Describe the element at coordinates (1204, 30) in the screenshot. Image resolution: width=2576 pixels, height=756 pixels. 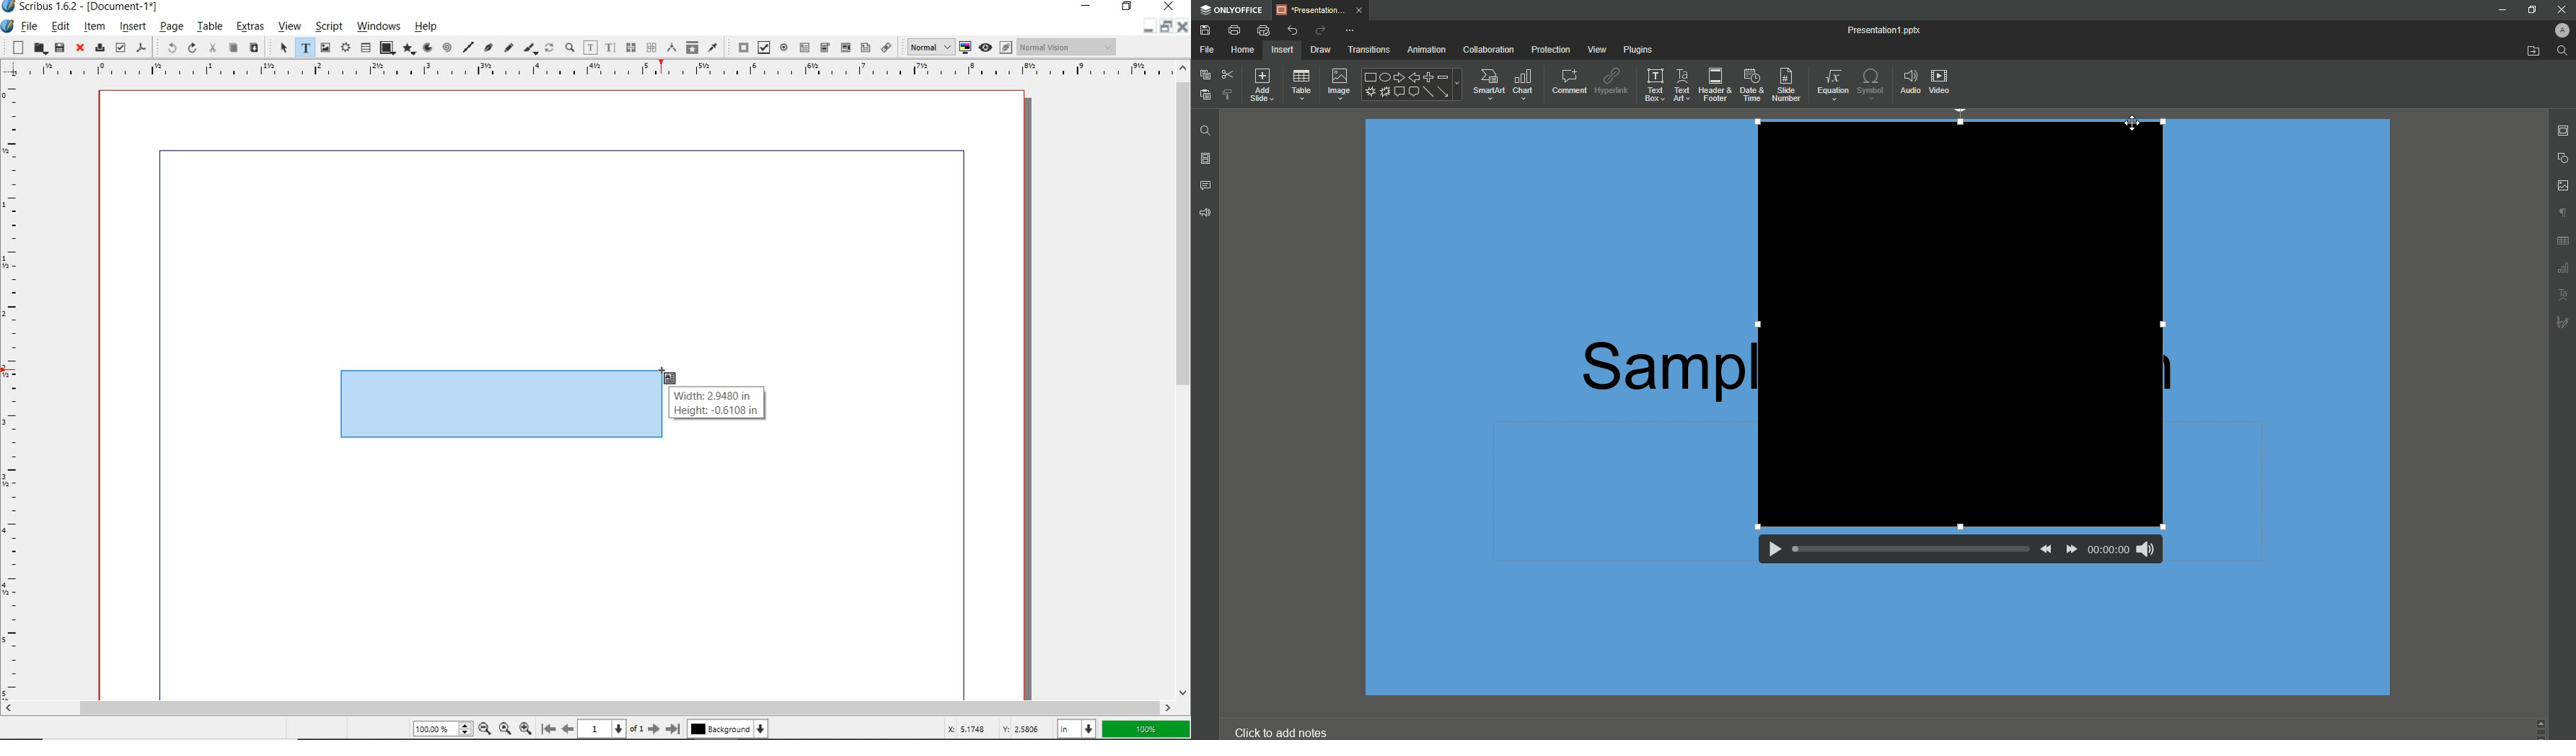
I see `Save` at that location.